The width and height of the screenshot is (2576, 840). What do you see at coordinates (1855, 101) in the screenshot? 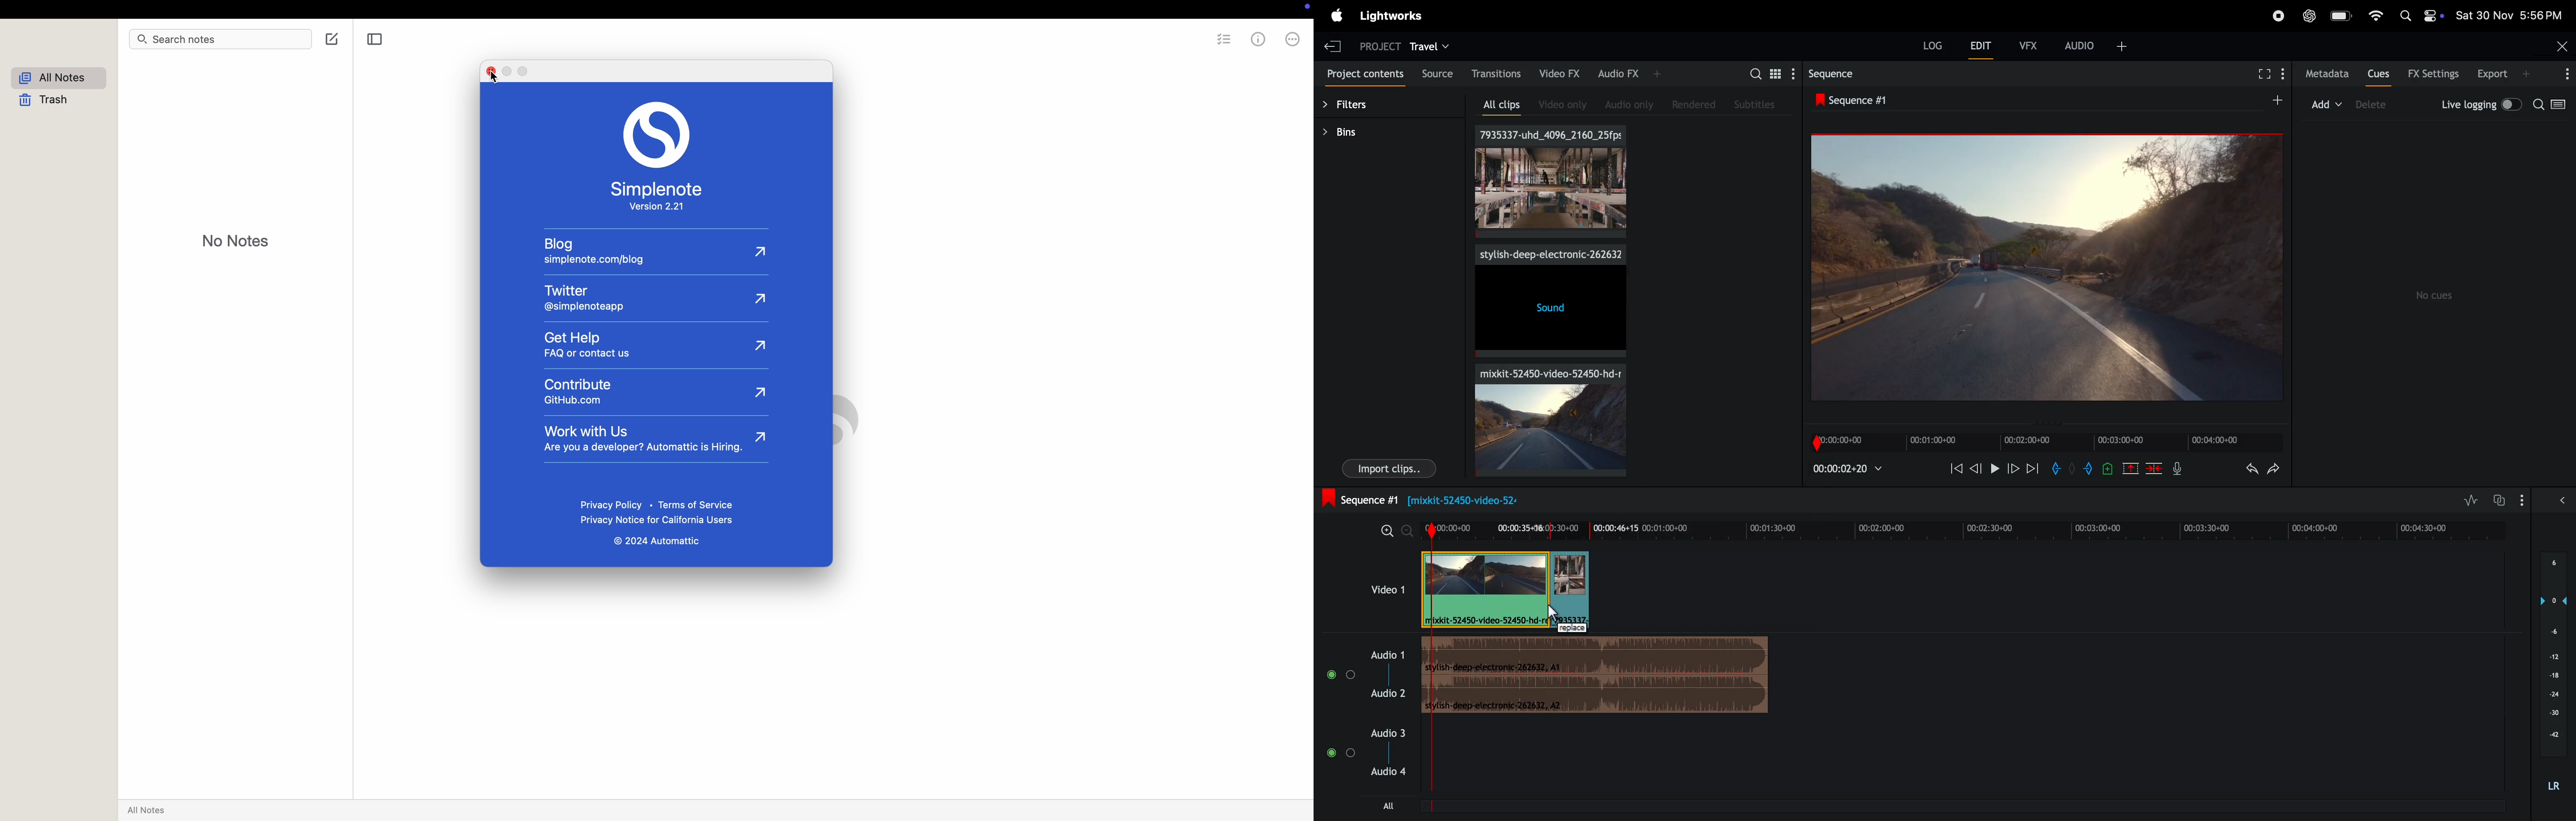
I see `sequence #1` at bounding box center [1855, 101].